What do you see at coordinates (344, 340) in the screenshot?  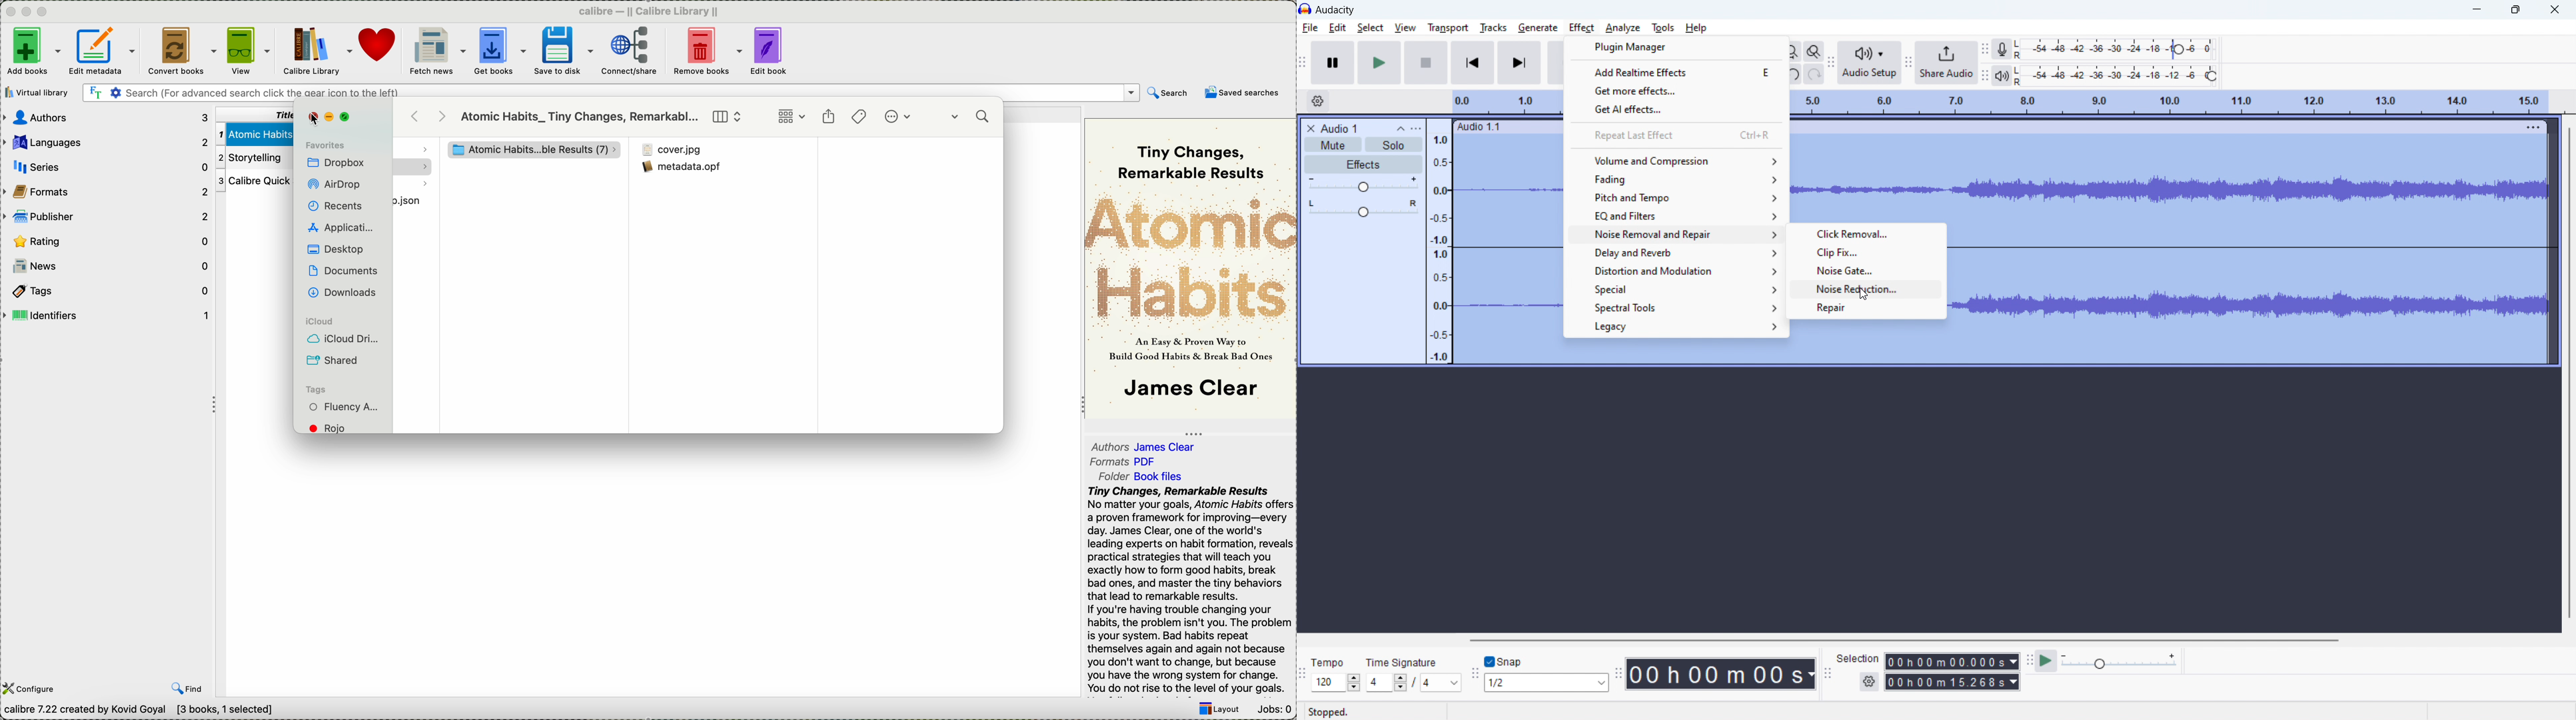 I see `icloud drive` at bounding box center [344, 340].